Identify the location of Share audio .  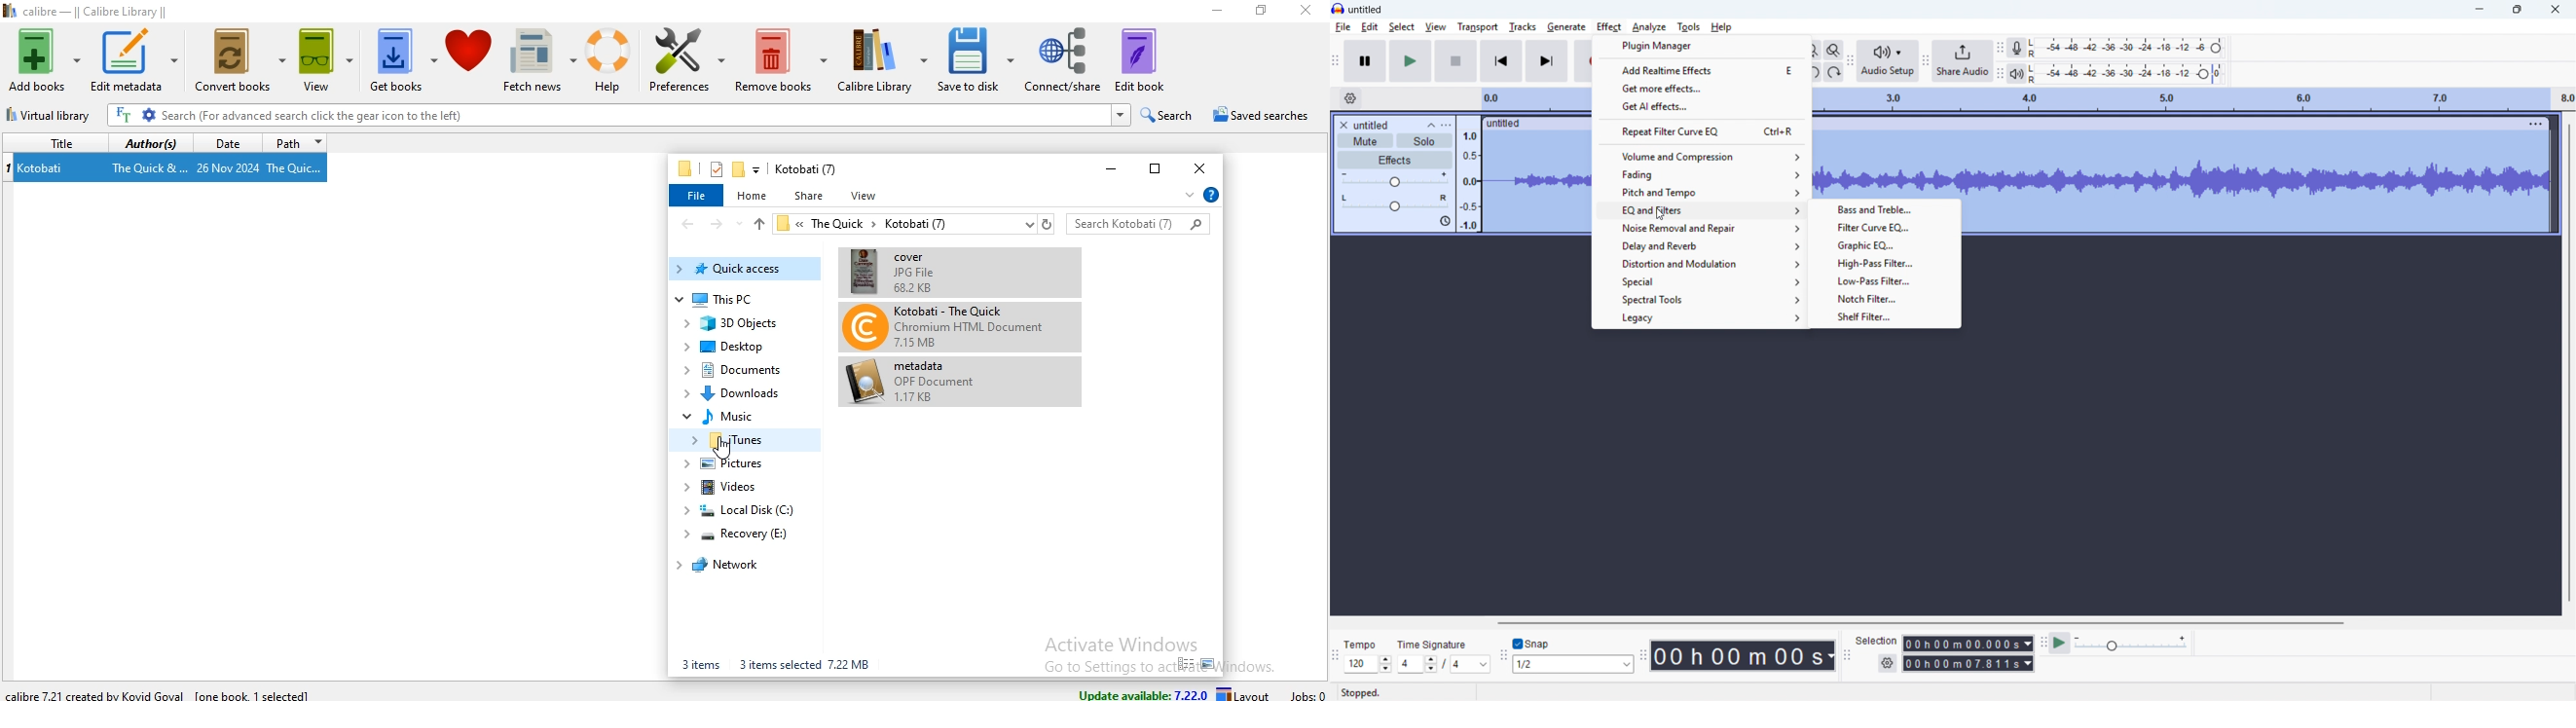
(1961, 61).